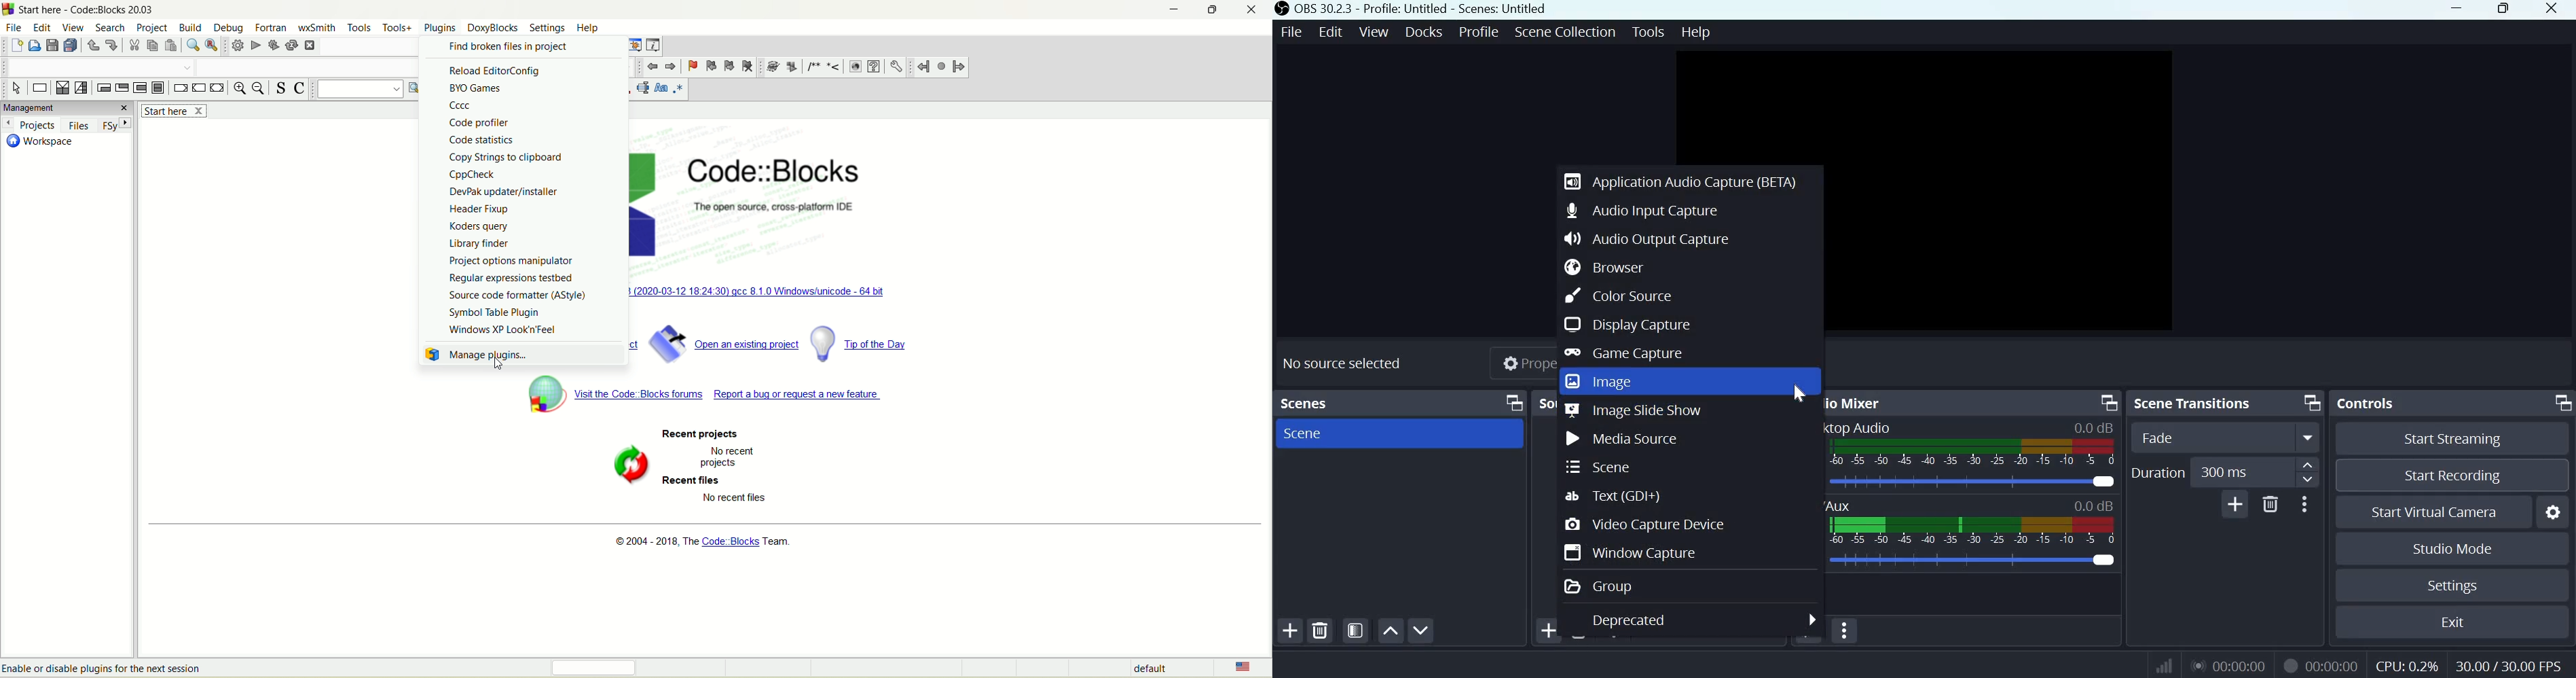 The image size is (2576, 700). What do you see at coordinates (1322, 629) in the screenshot?
I see `Remove selected scene` at bounding box center [1322, 629].